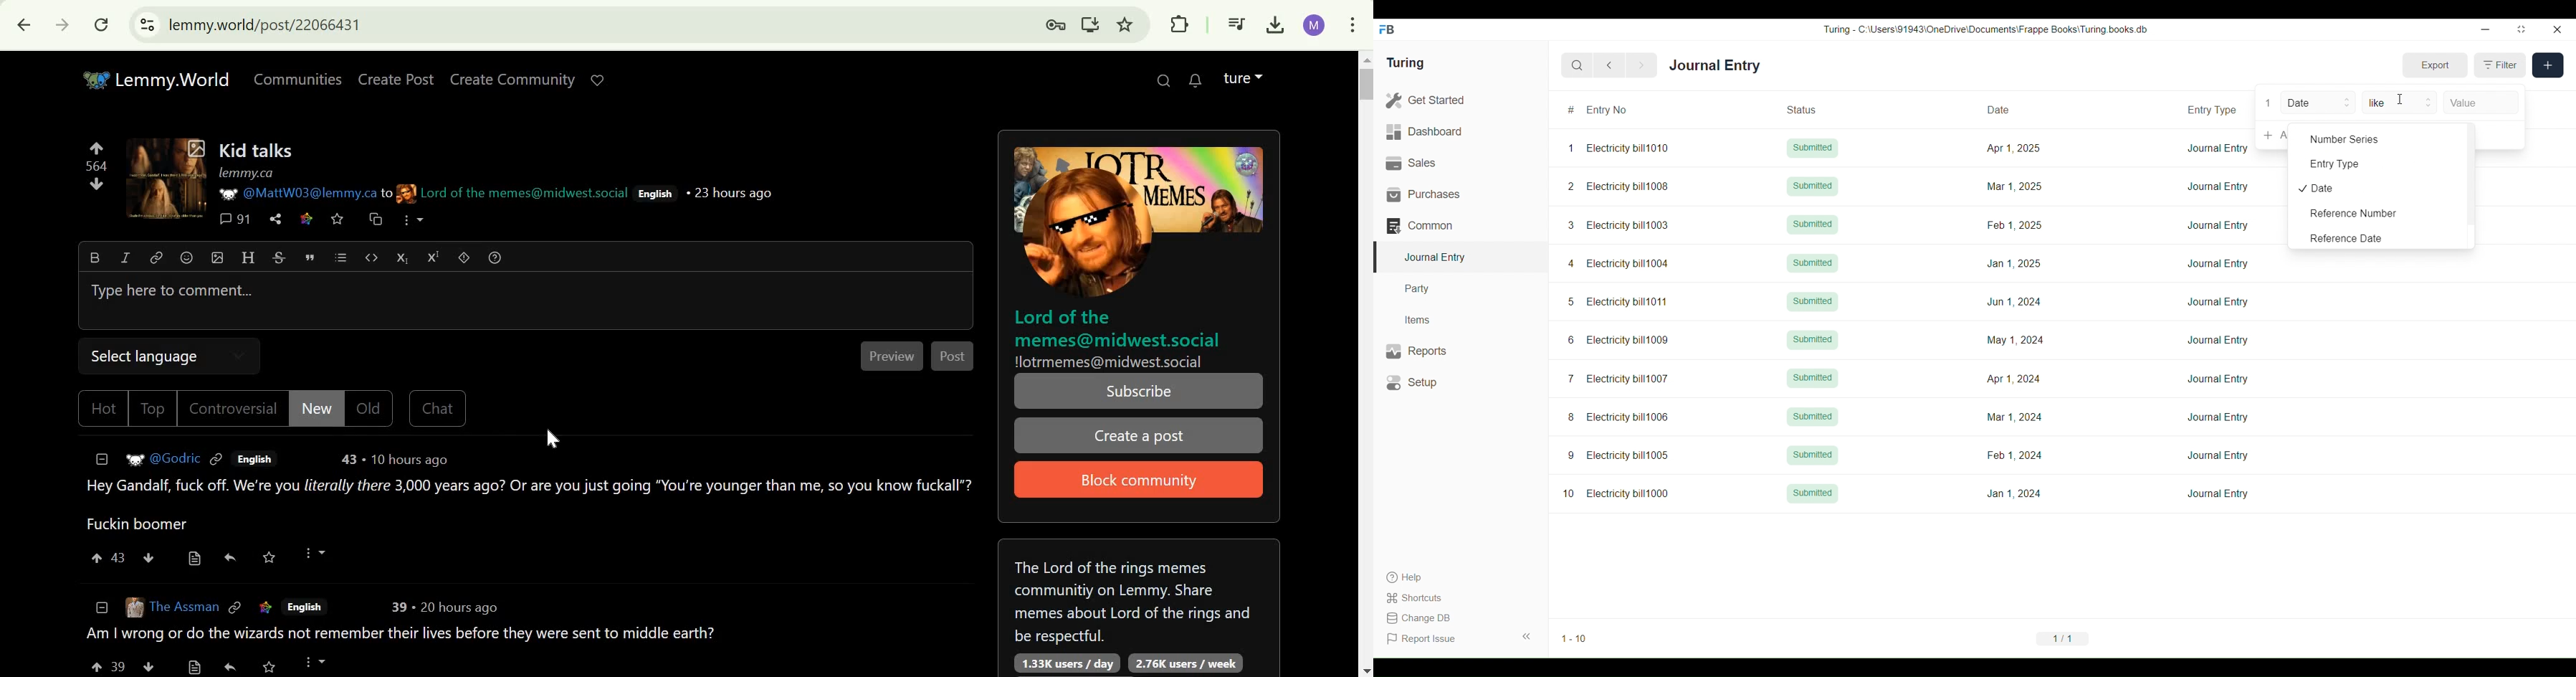 Image resolution: width=2576 pixels, height=700 pixels. I want to click on english, so click(313, 609).